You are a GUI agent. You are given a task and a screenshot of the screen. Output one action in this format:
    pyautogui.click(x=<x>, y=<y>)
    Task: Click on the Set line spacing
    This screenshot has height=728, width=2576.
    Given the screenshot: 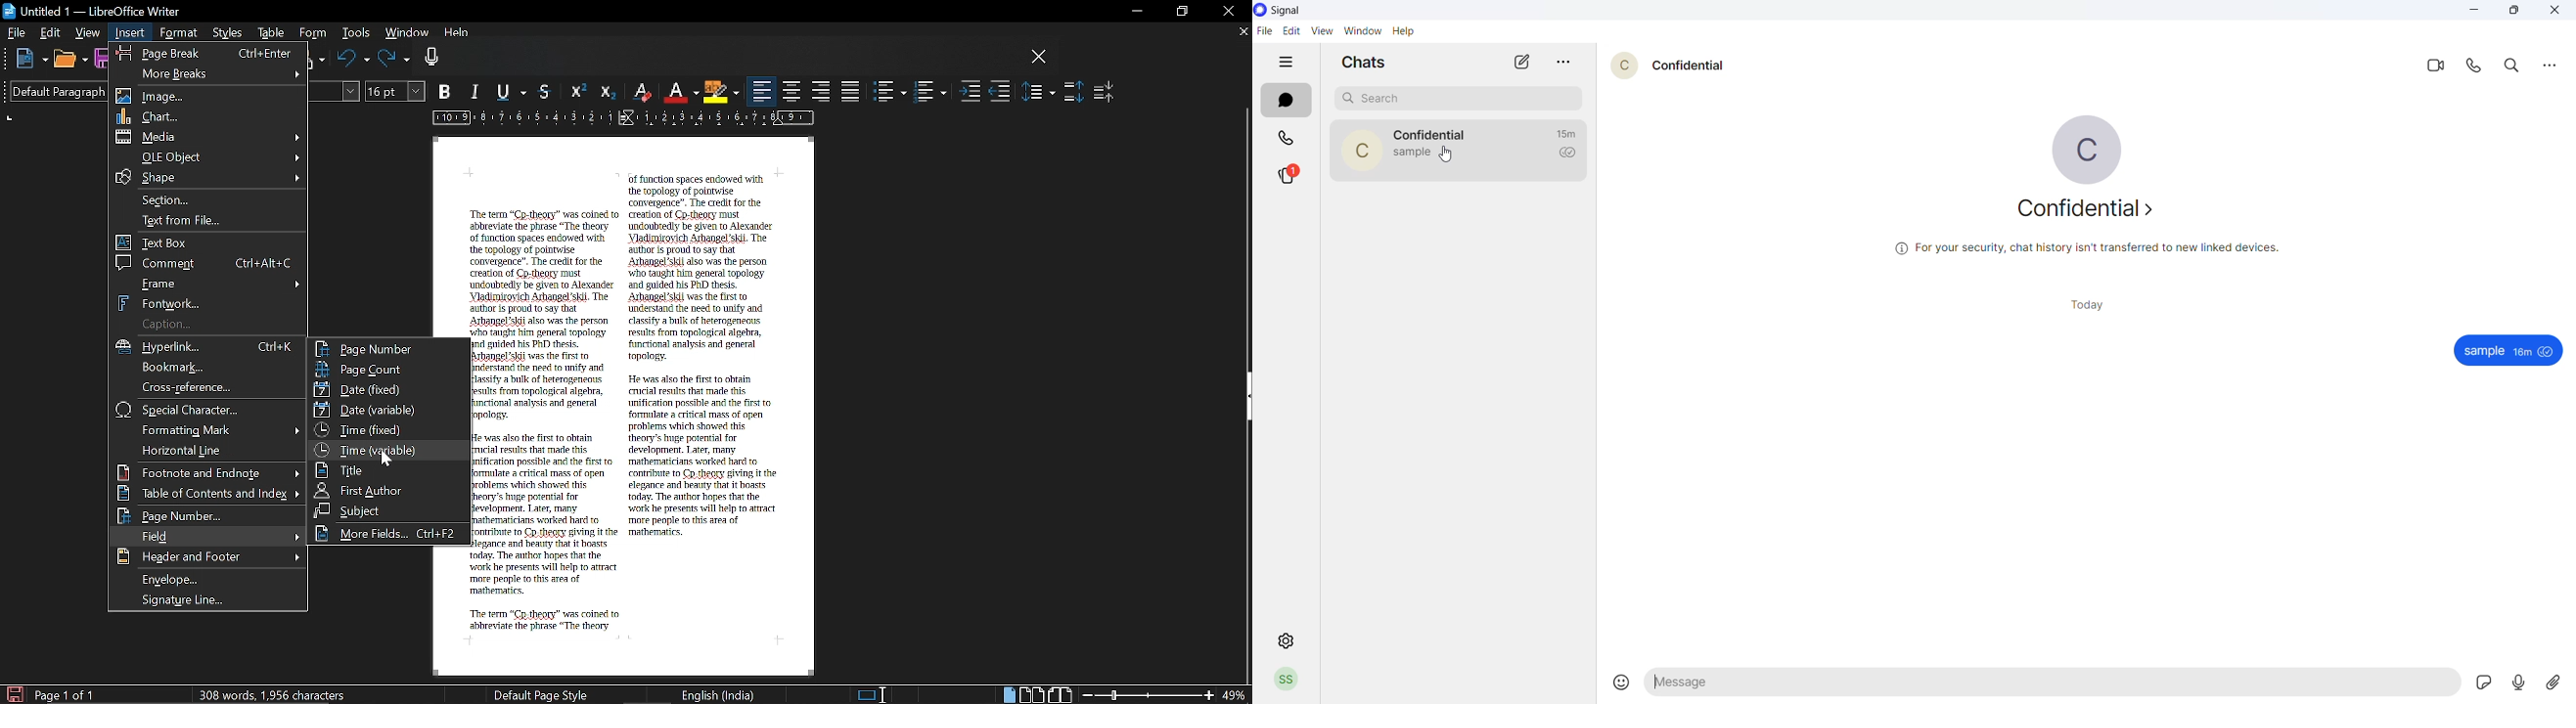 What is the action you would take?
    pyautogui.click(x=1039, y=91)
    